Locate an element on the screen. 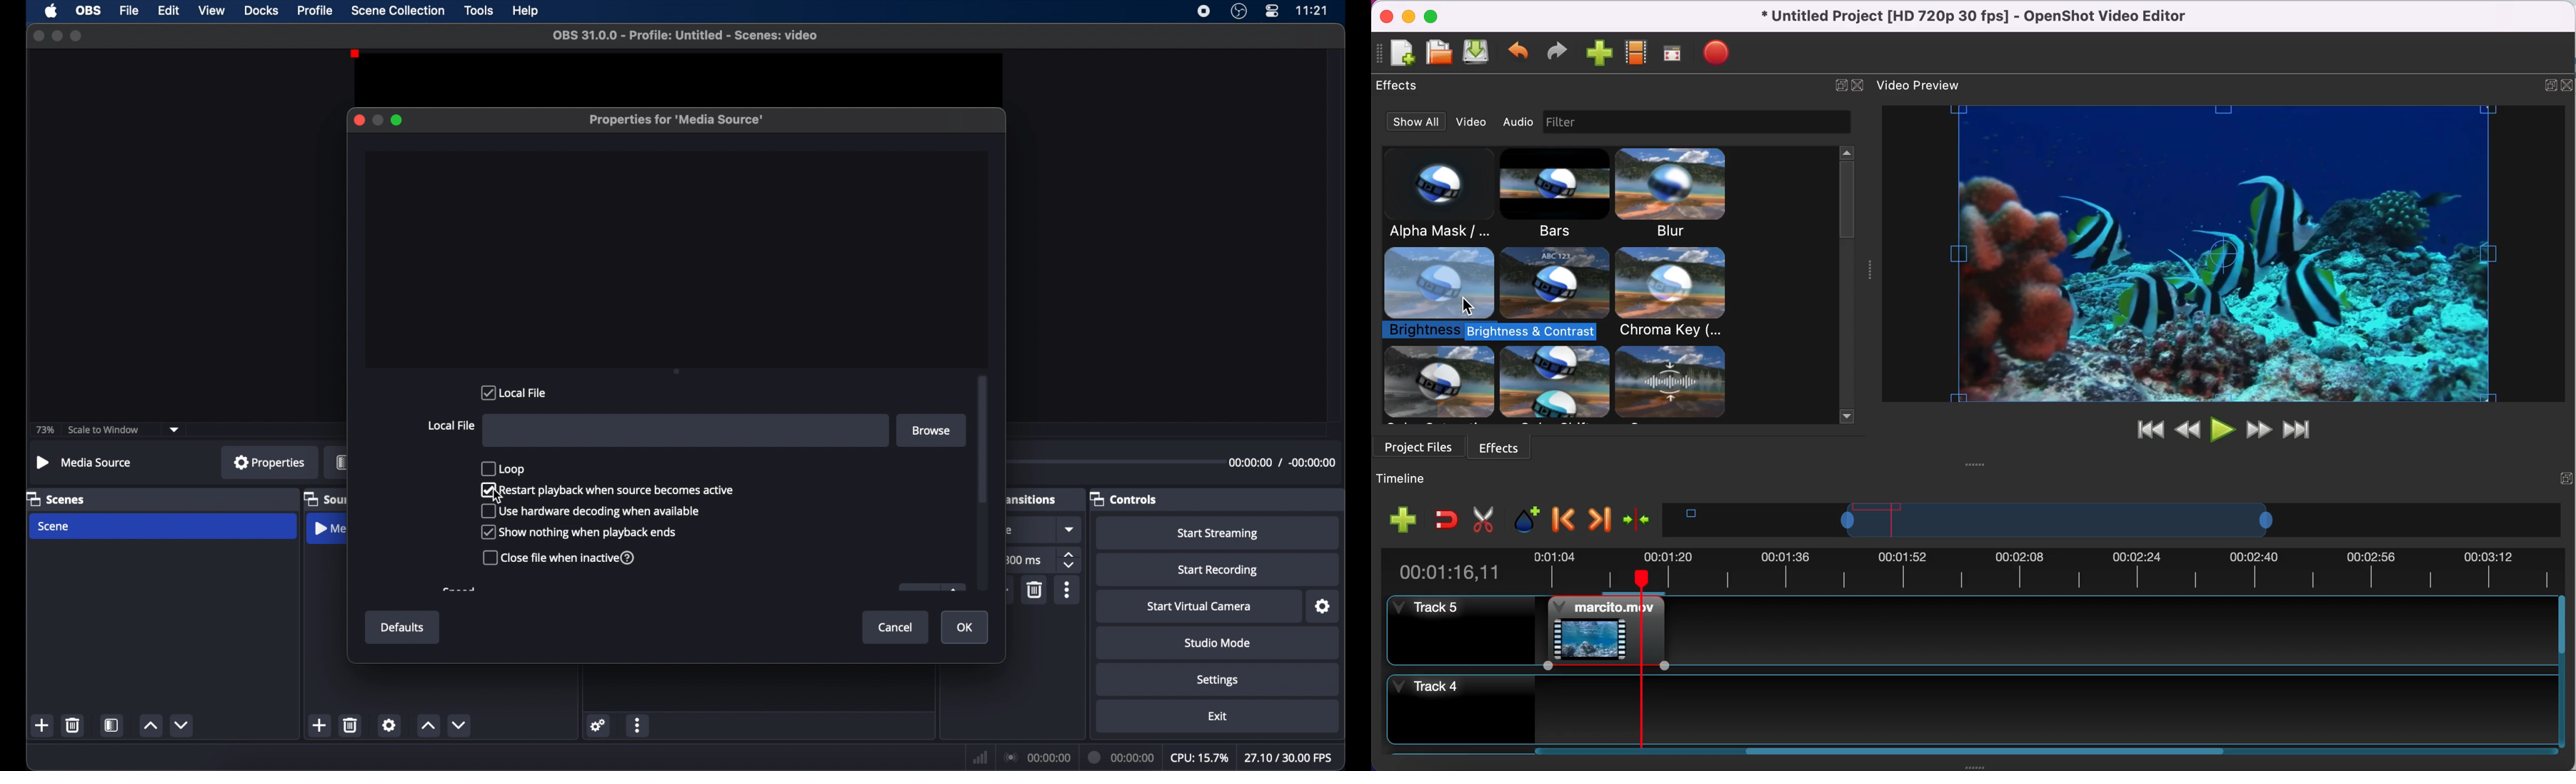  minimize is located at coordinates (377, 120).